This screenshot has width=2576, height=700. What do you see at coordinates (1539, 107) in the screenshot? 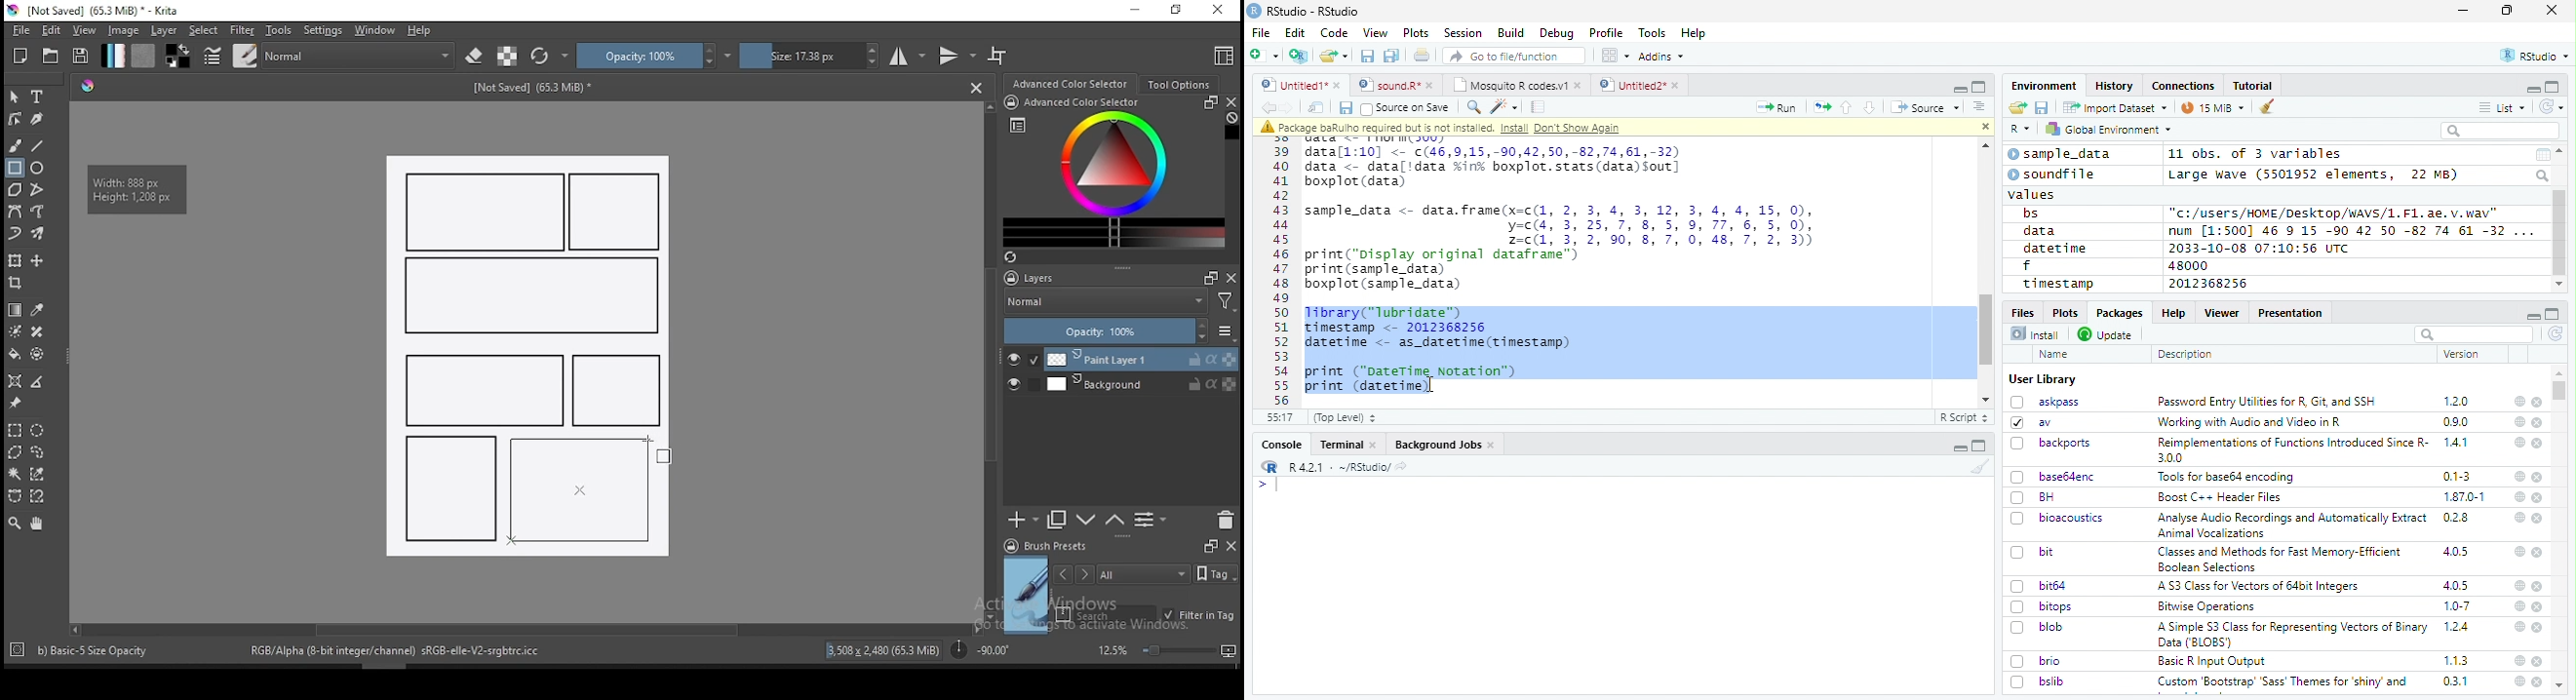
I see `Compile report` at bounding box center [1539, 107].